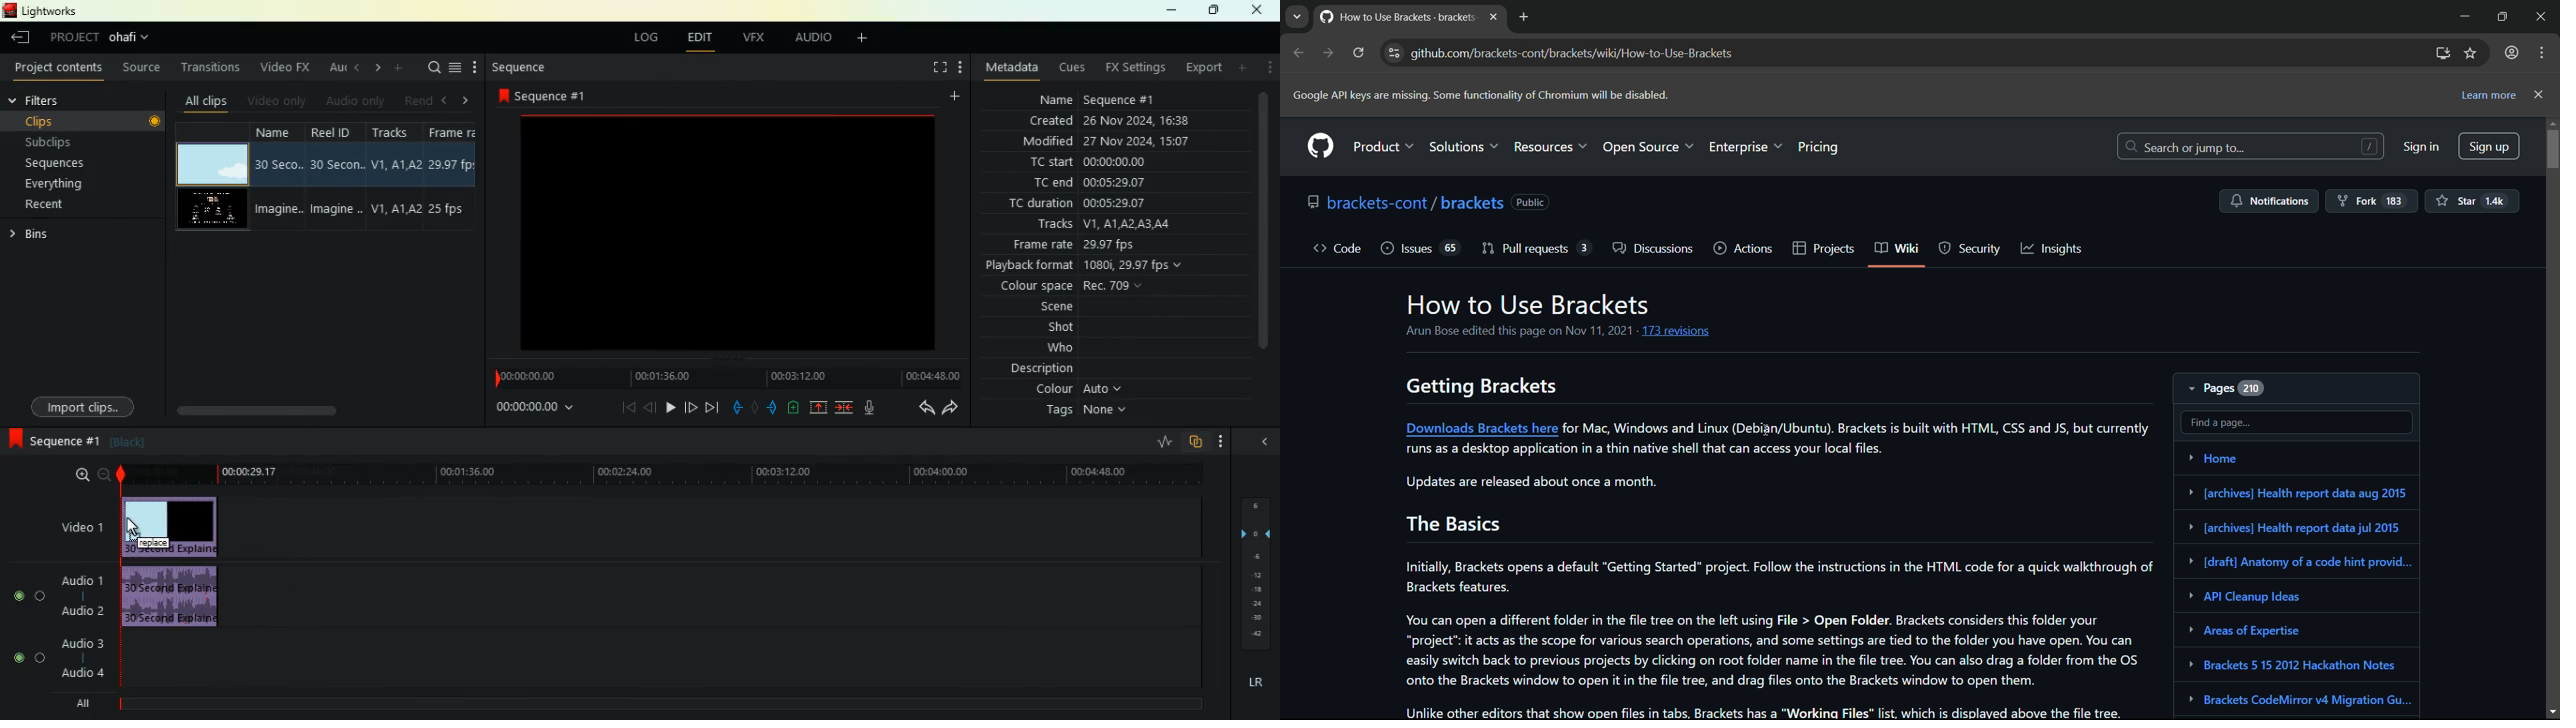 The width and height of the screenshot is (2576, 728). Describe the element at coordinates (2541, 53) in the screenshot. I see `more options` at that location.